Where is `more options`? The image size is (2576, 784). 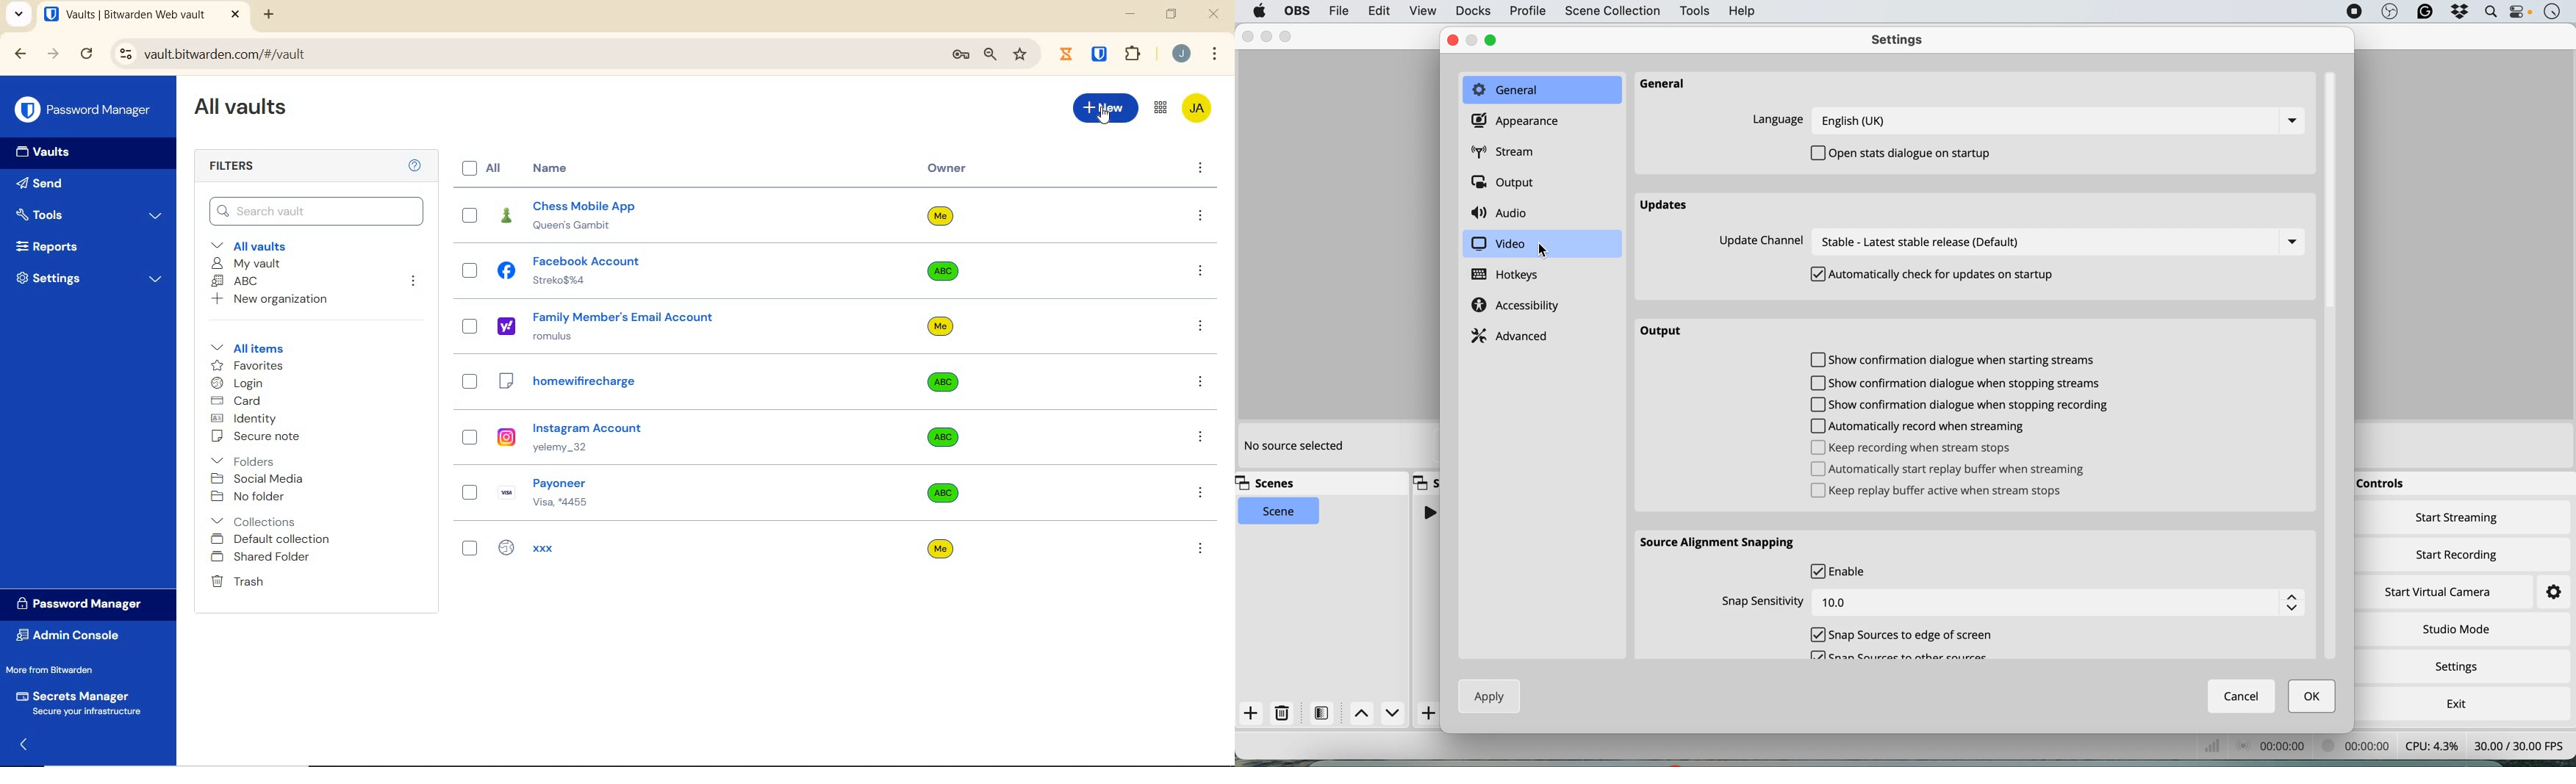 more options is located at coordinates (1201, 217).